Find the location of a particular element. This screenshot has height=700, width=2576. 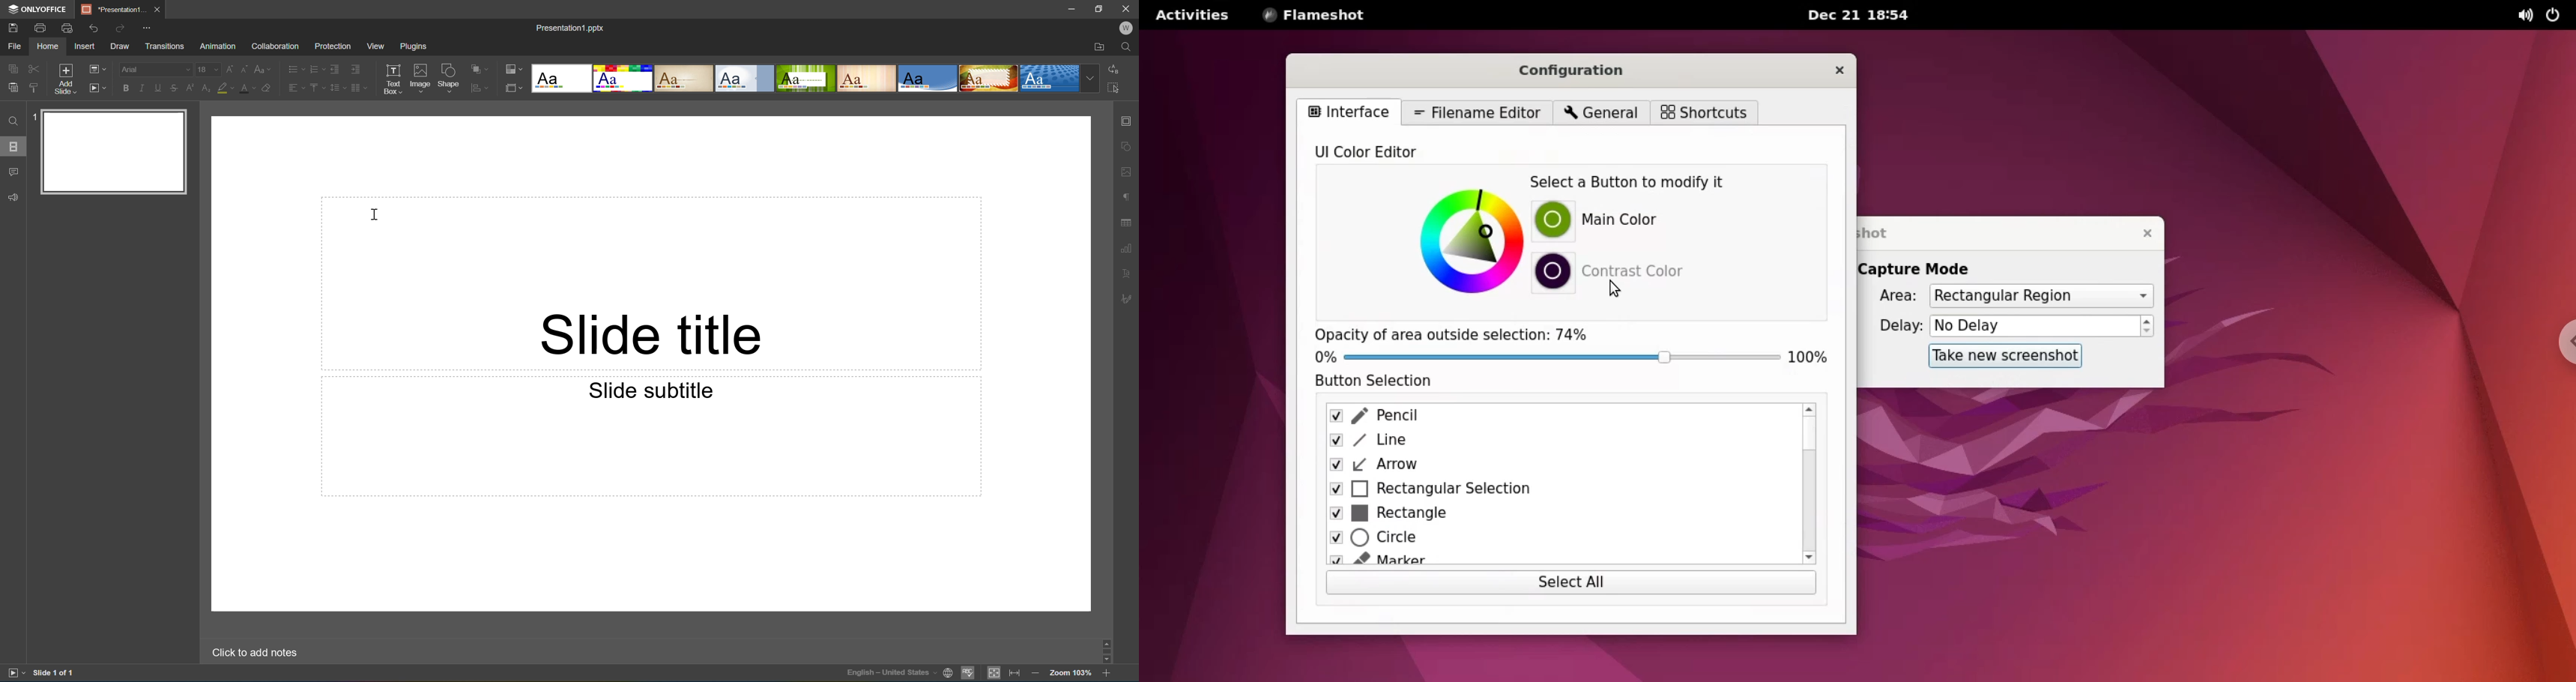

Fit to width is located at coordinates (1015, 674).